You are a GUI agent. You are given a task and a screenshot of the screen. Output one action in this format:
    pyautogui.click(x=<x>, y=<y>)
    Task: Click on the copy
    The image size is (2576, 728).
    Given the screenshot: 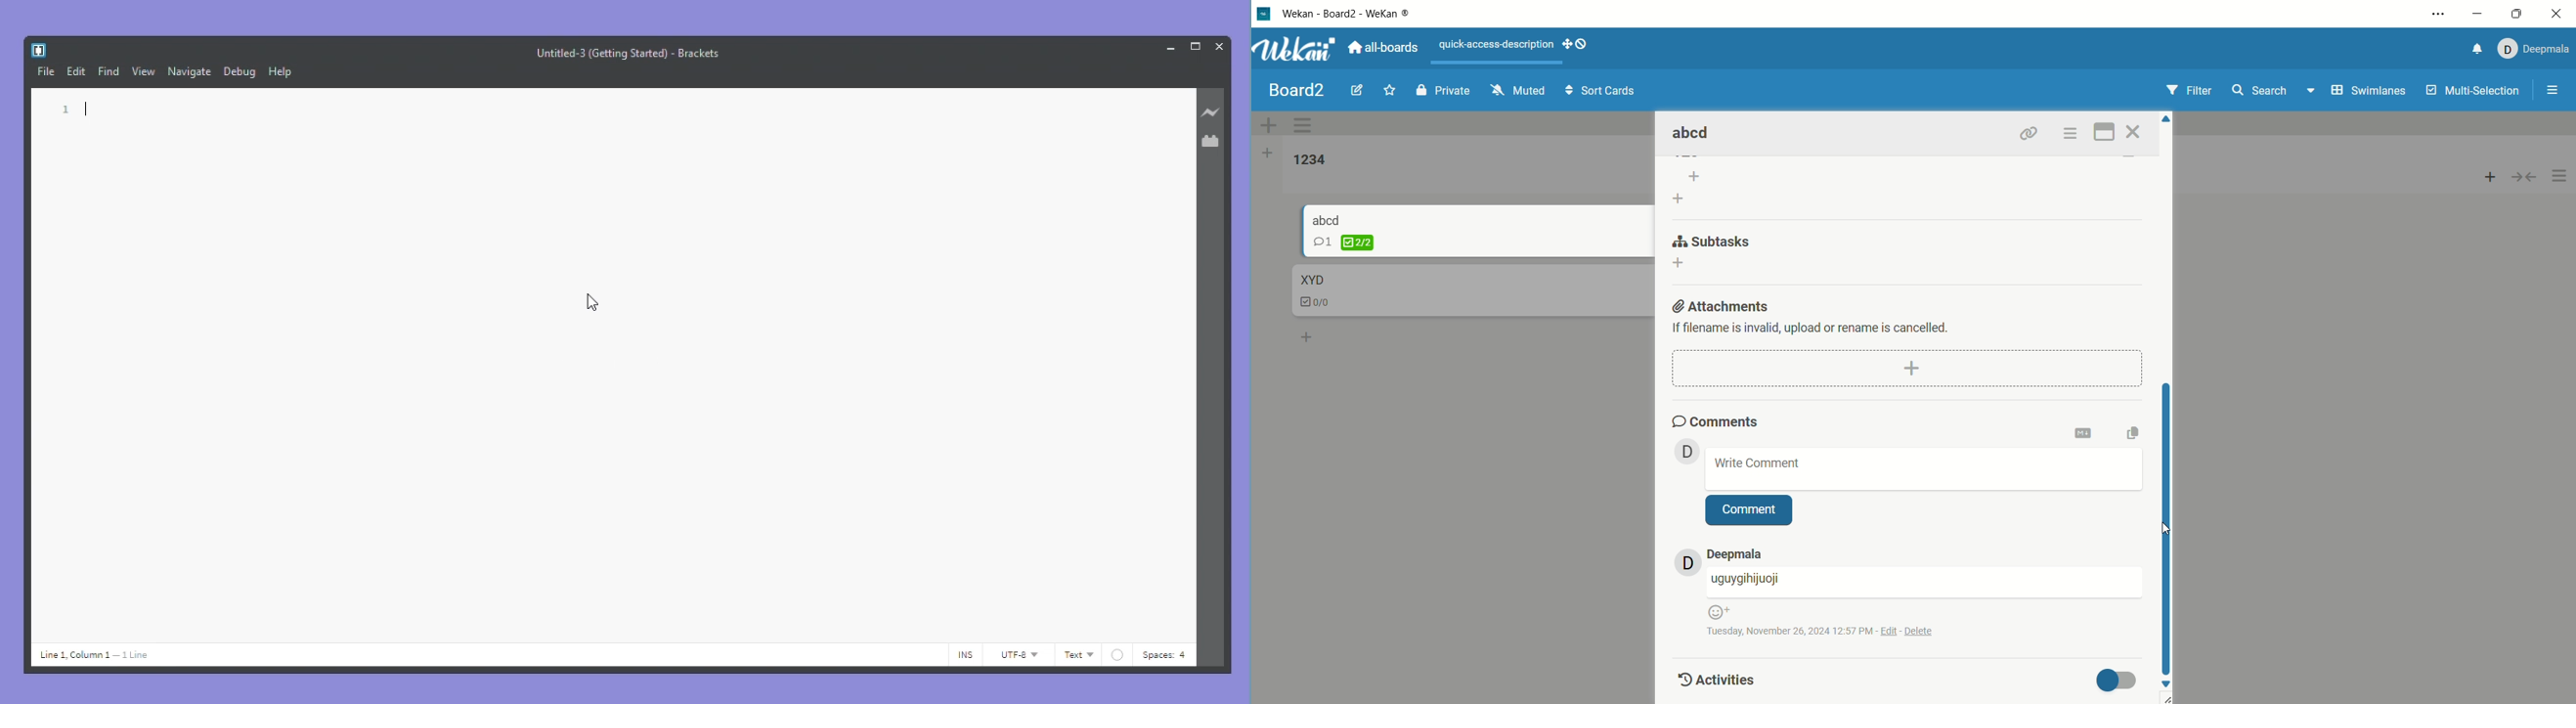 What is the action you would take?
    pyautogui.click(x=2138, y=432)
    